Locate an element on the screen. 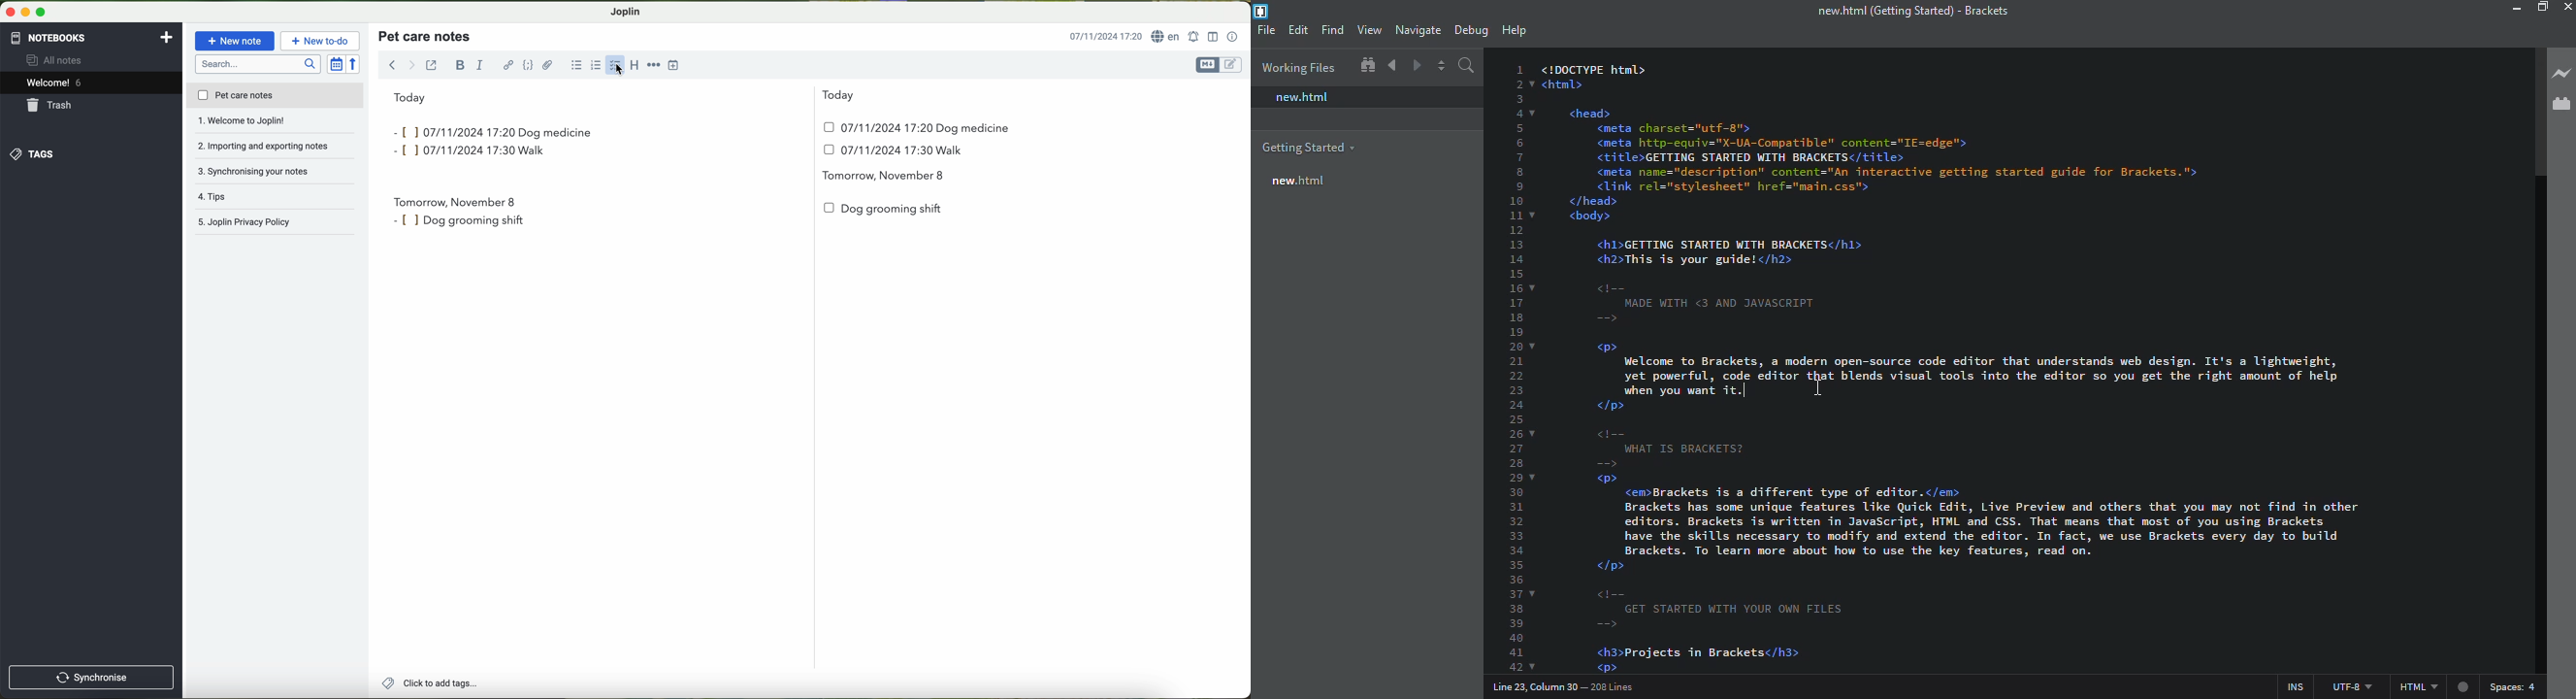  code is located at coordinates (528, 65).